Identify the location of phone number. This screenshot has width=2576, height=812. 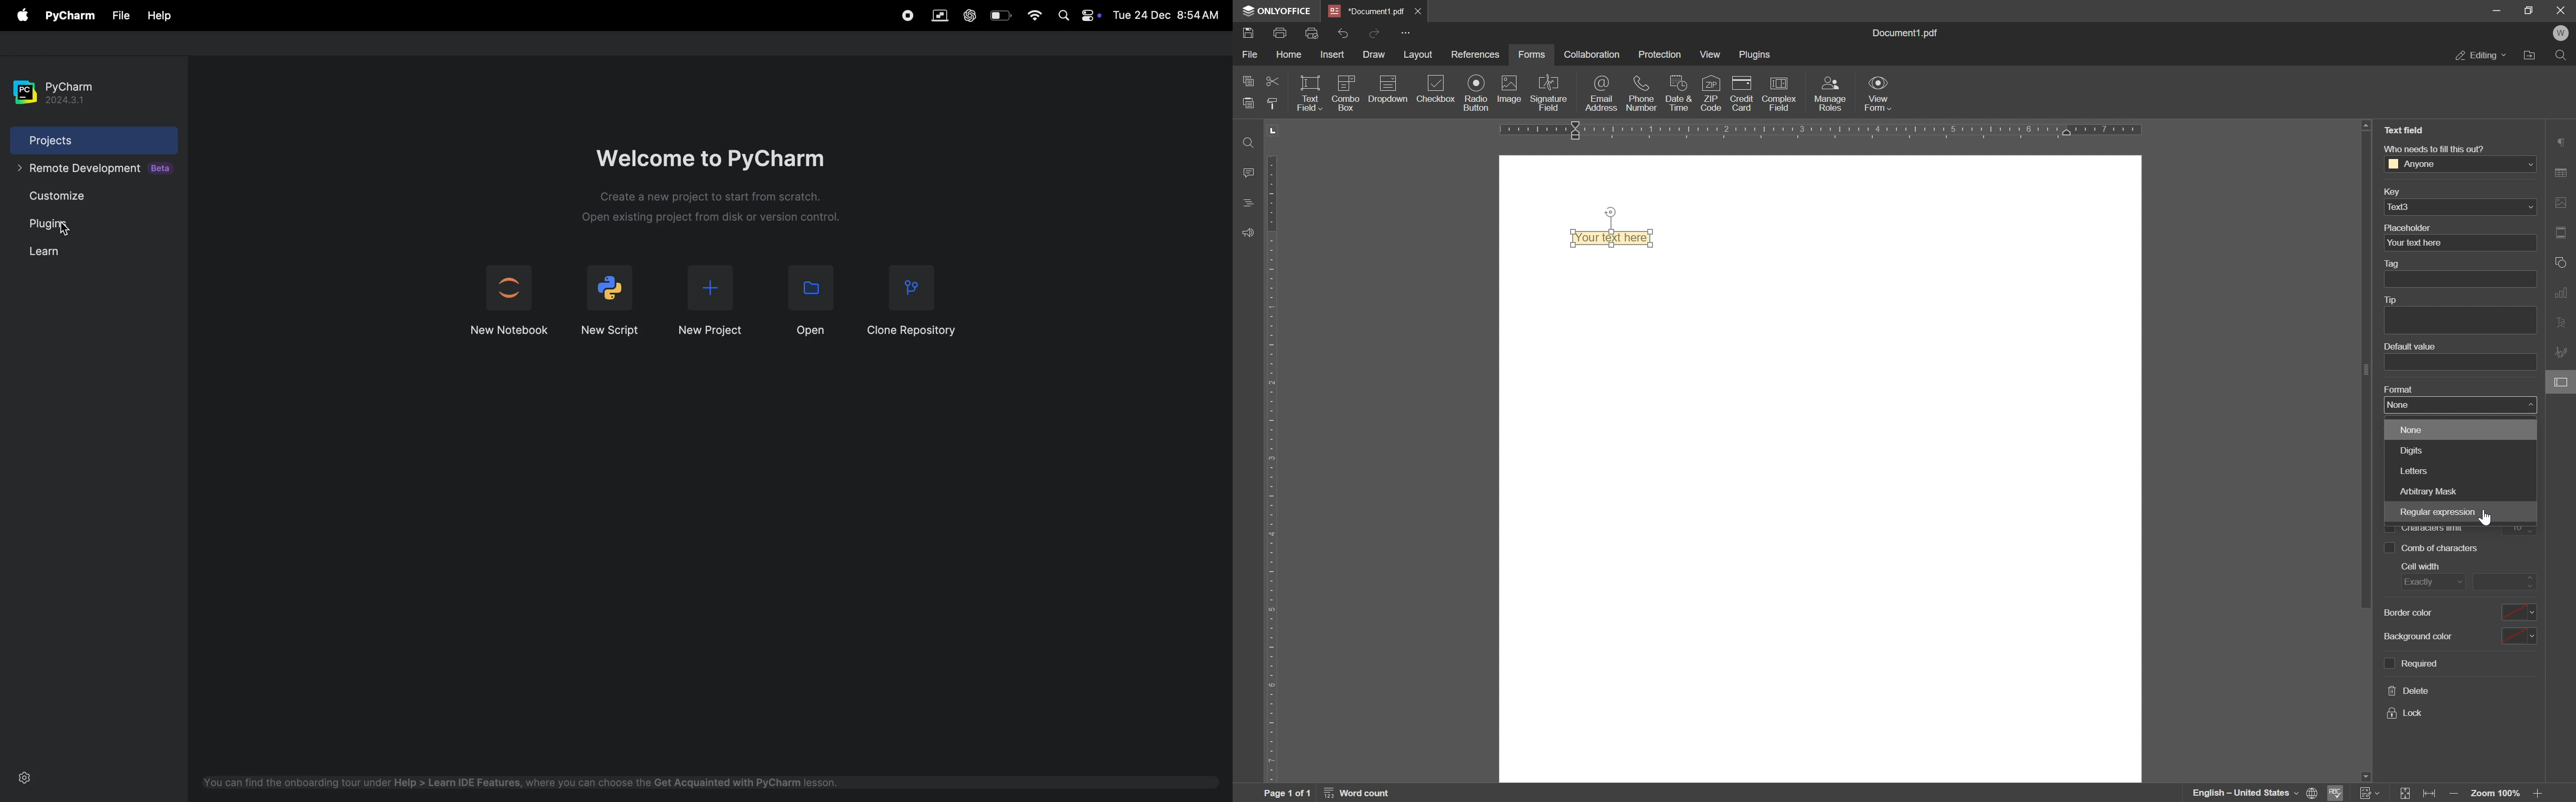
(1643, 92).